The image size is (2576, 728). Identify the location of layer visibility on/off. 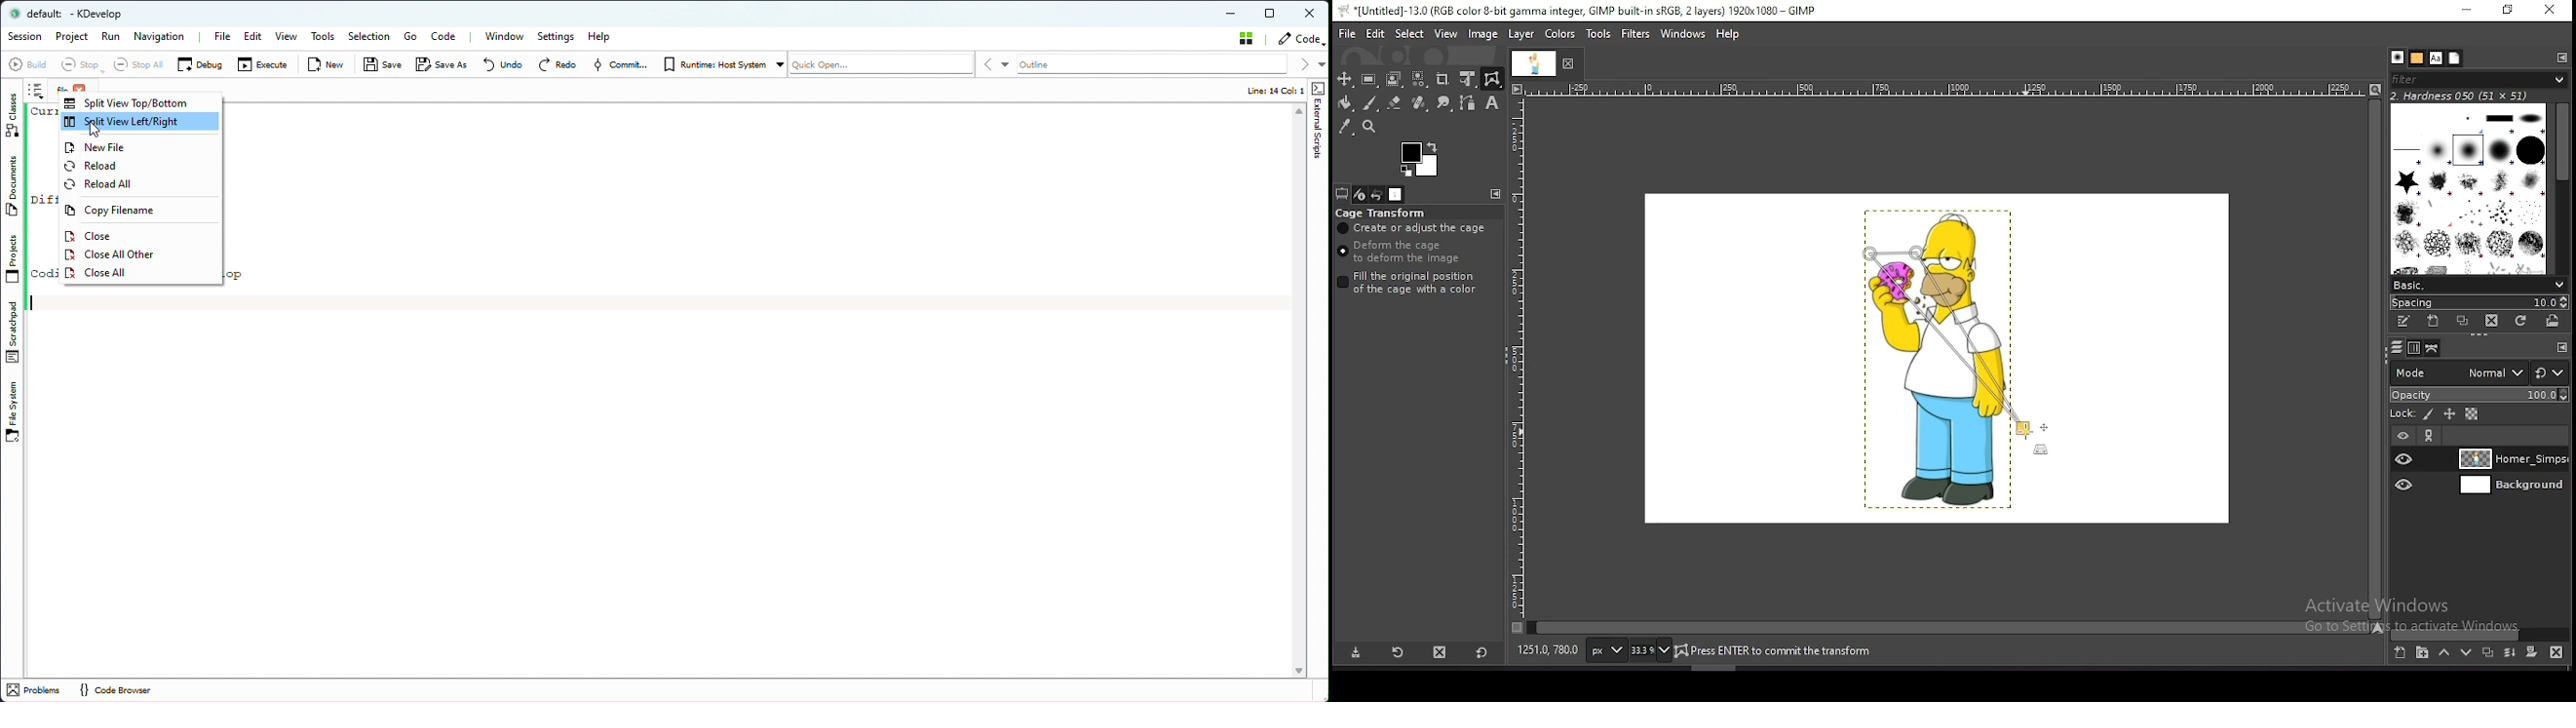
(2405, 459).